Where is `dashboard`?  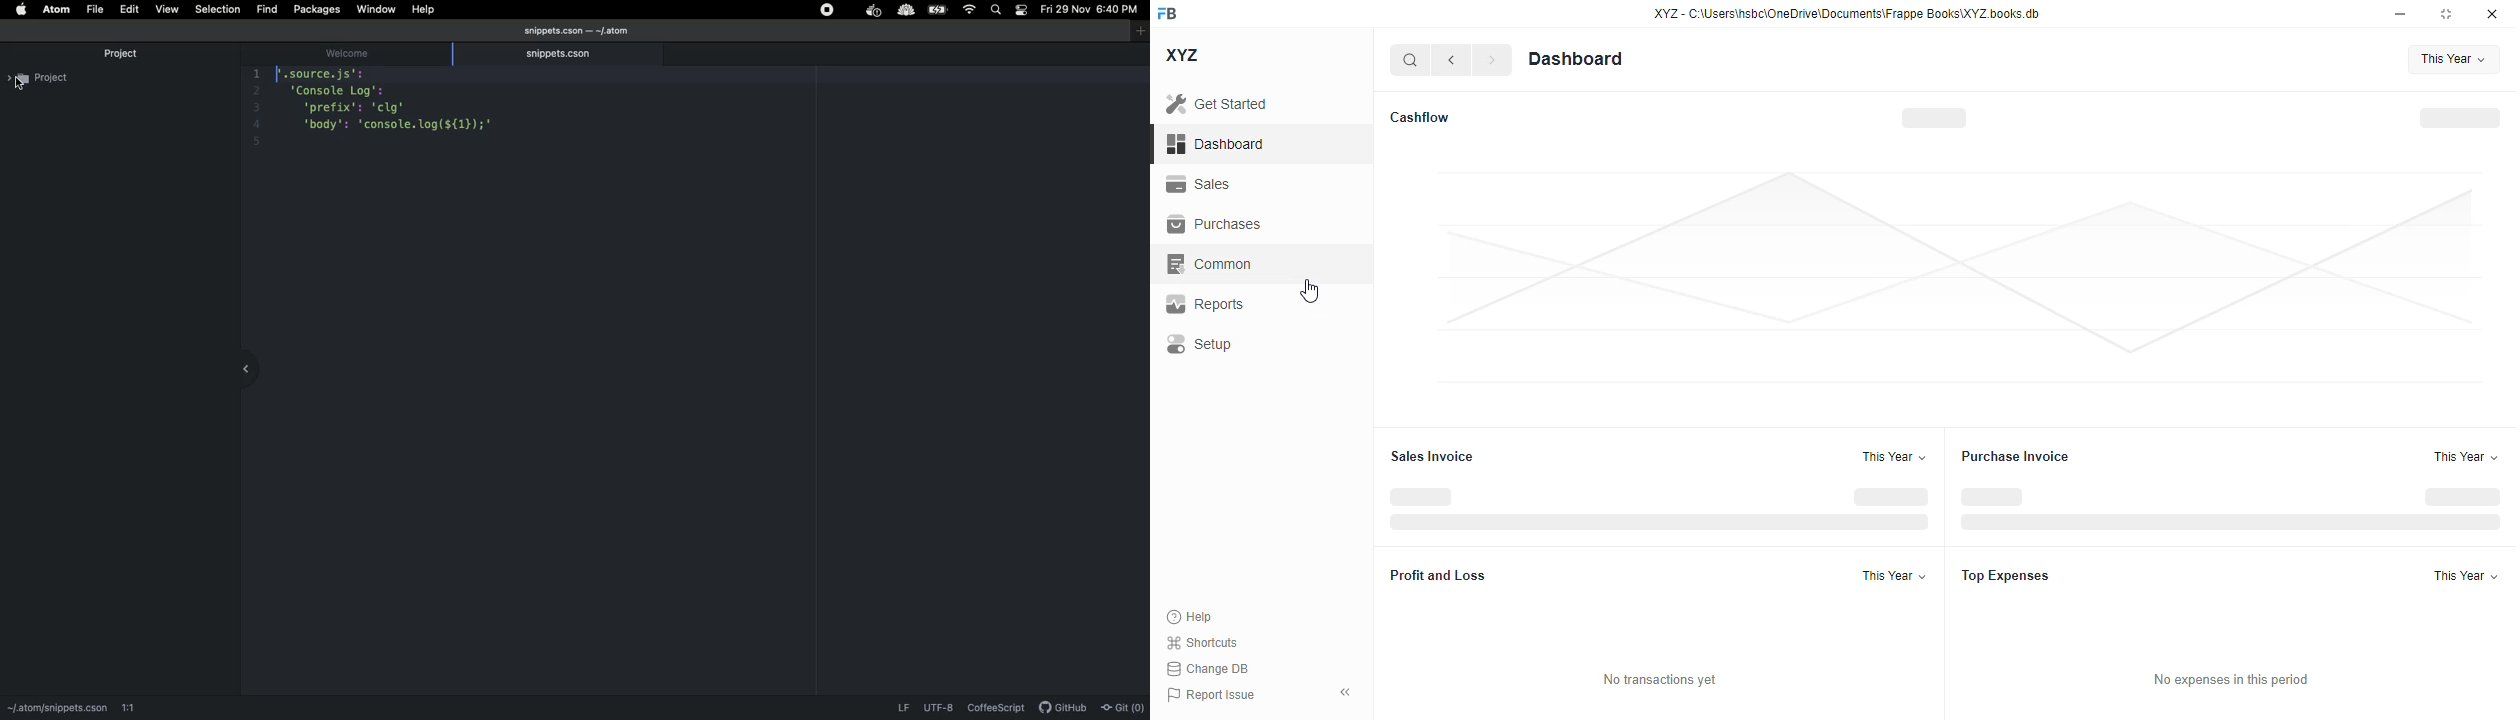
dashboard is located at coordinates (1575, 58).